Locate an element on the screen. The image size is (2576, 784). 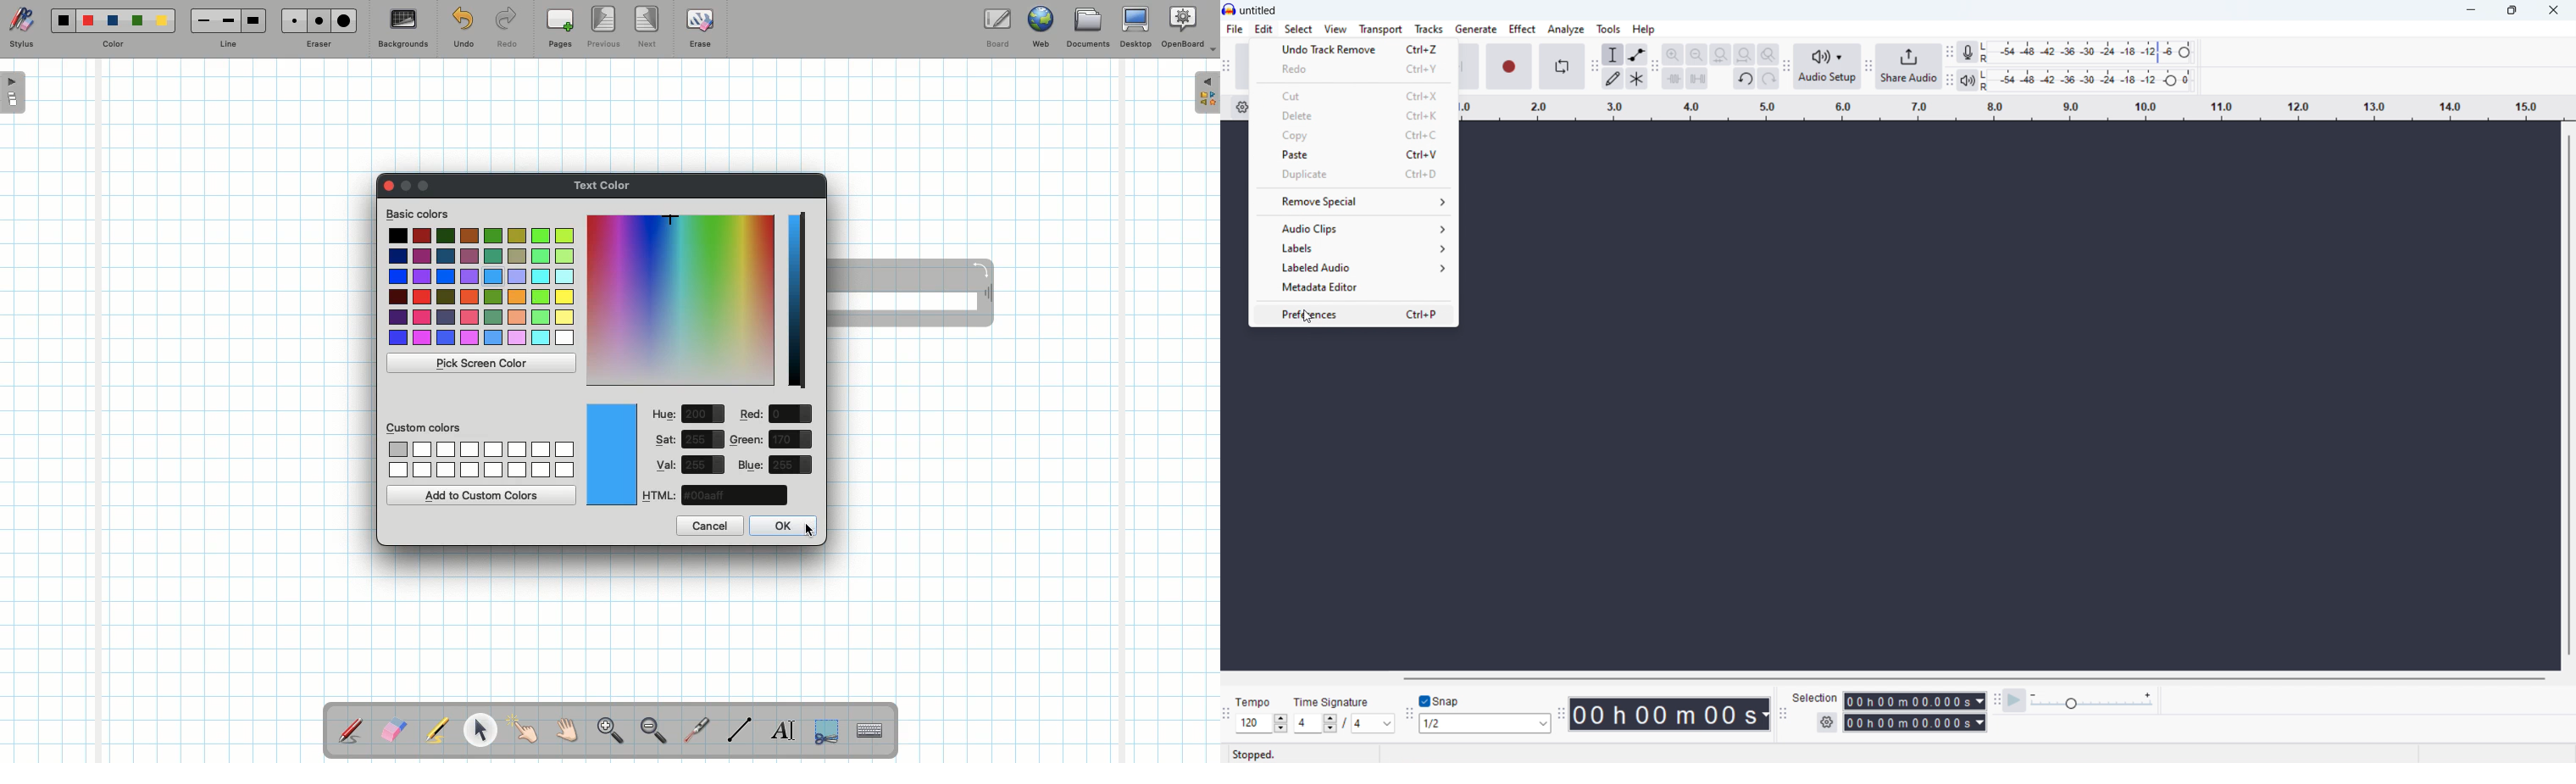
Previous is located at coordinates (605, 28).